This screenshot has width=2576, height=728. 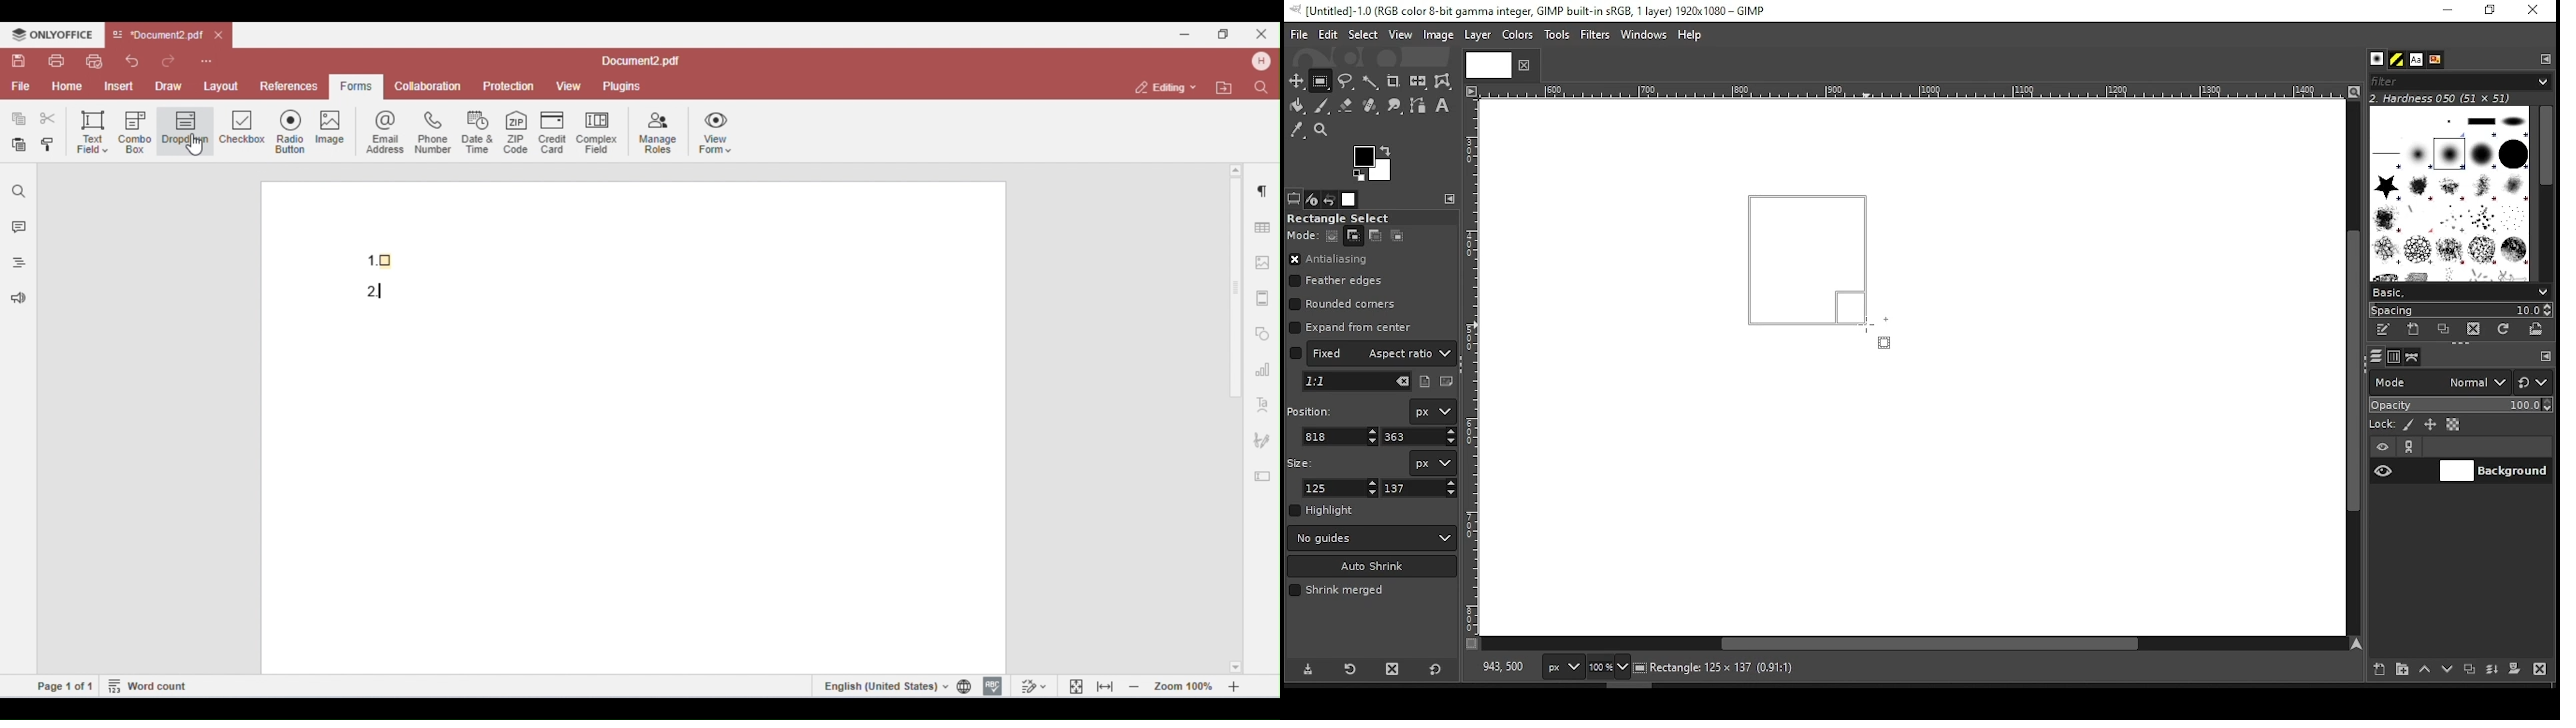 I want to click on scroll bar, so click(x=2545, y=192).